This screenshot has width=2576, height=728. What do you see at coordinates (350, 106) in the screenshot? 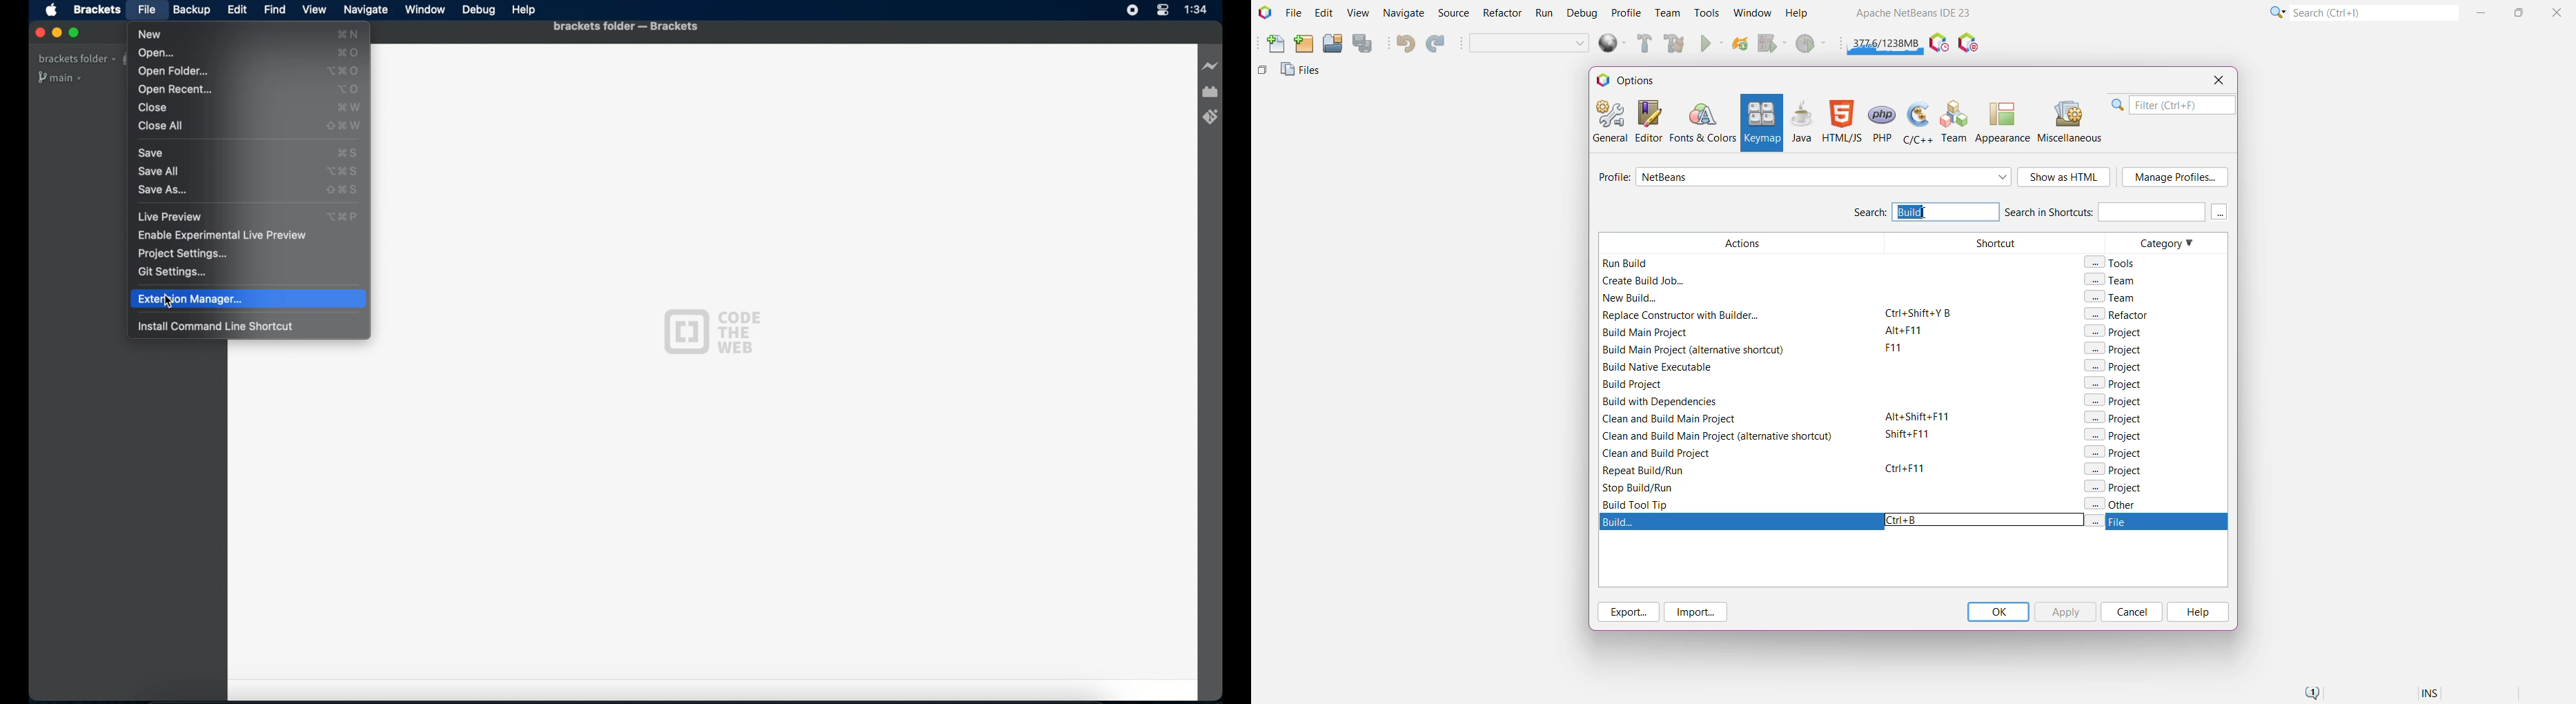
I see `close shortcut` at bounding box center [350, 106].